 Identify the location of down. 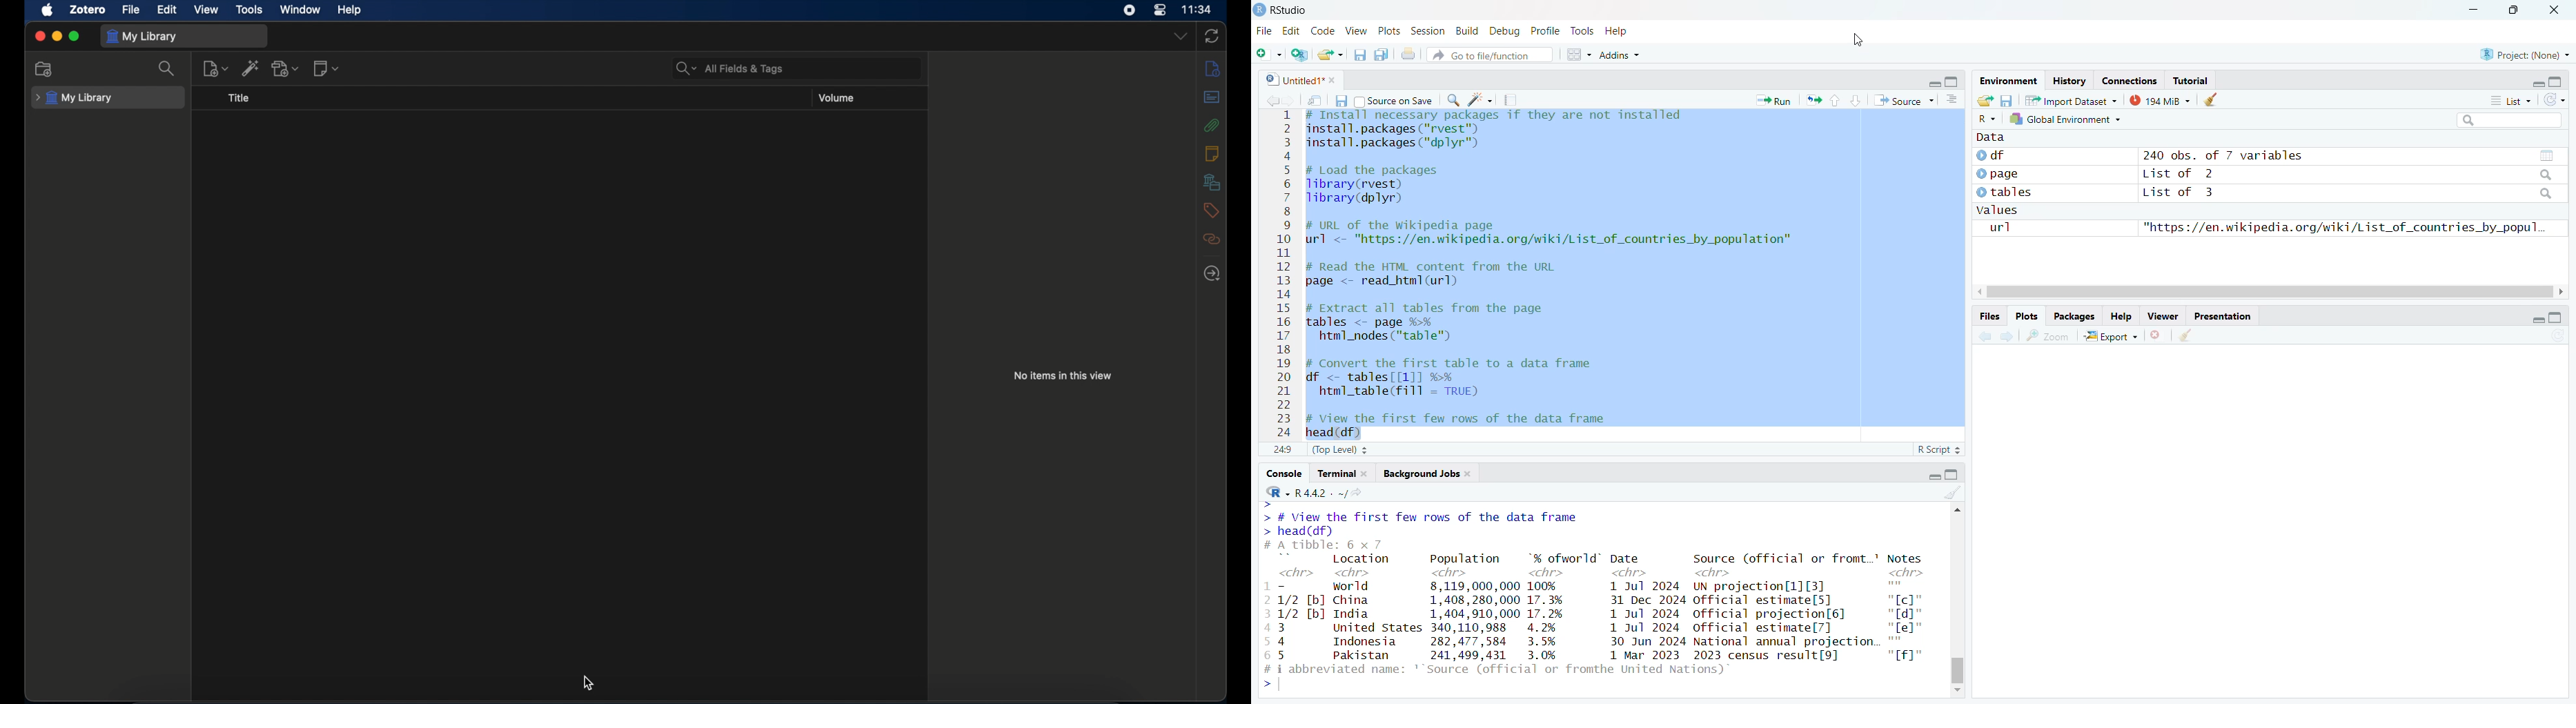
(1856, 101).